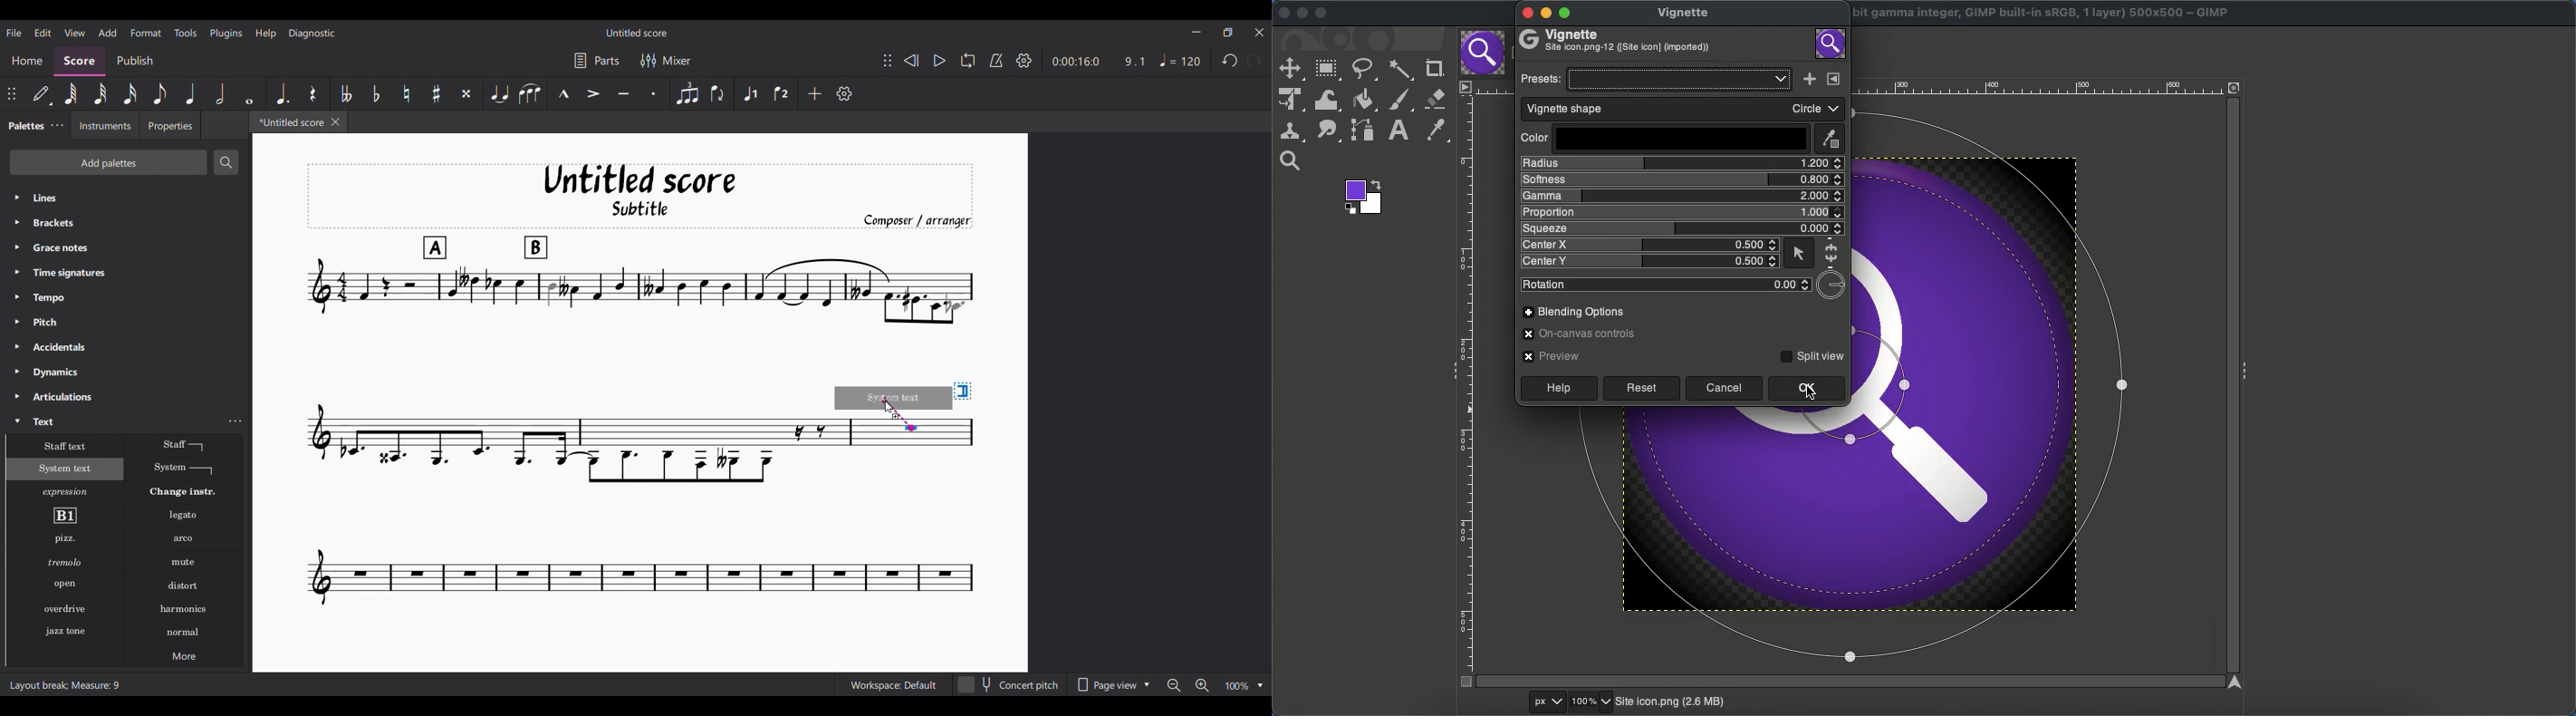 The height and width of the screenshot is (728, 2576). What do you see at coordinates (1808, 79) in the screenshot?
I see `Add` at bounding box center [1808, 79].